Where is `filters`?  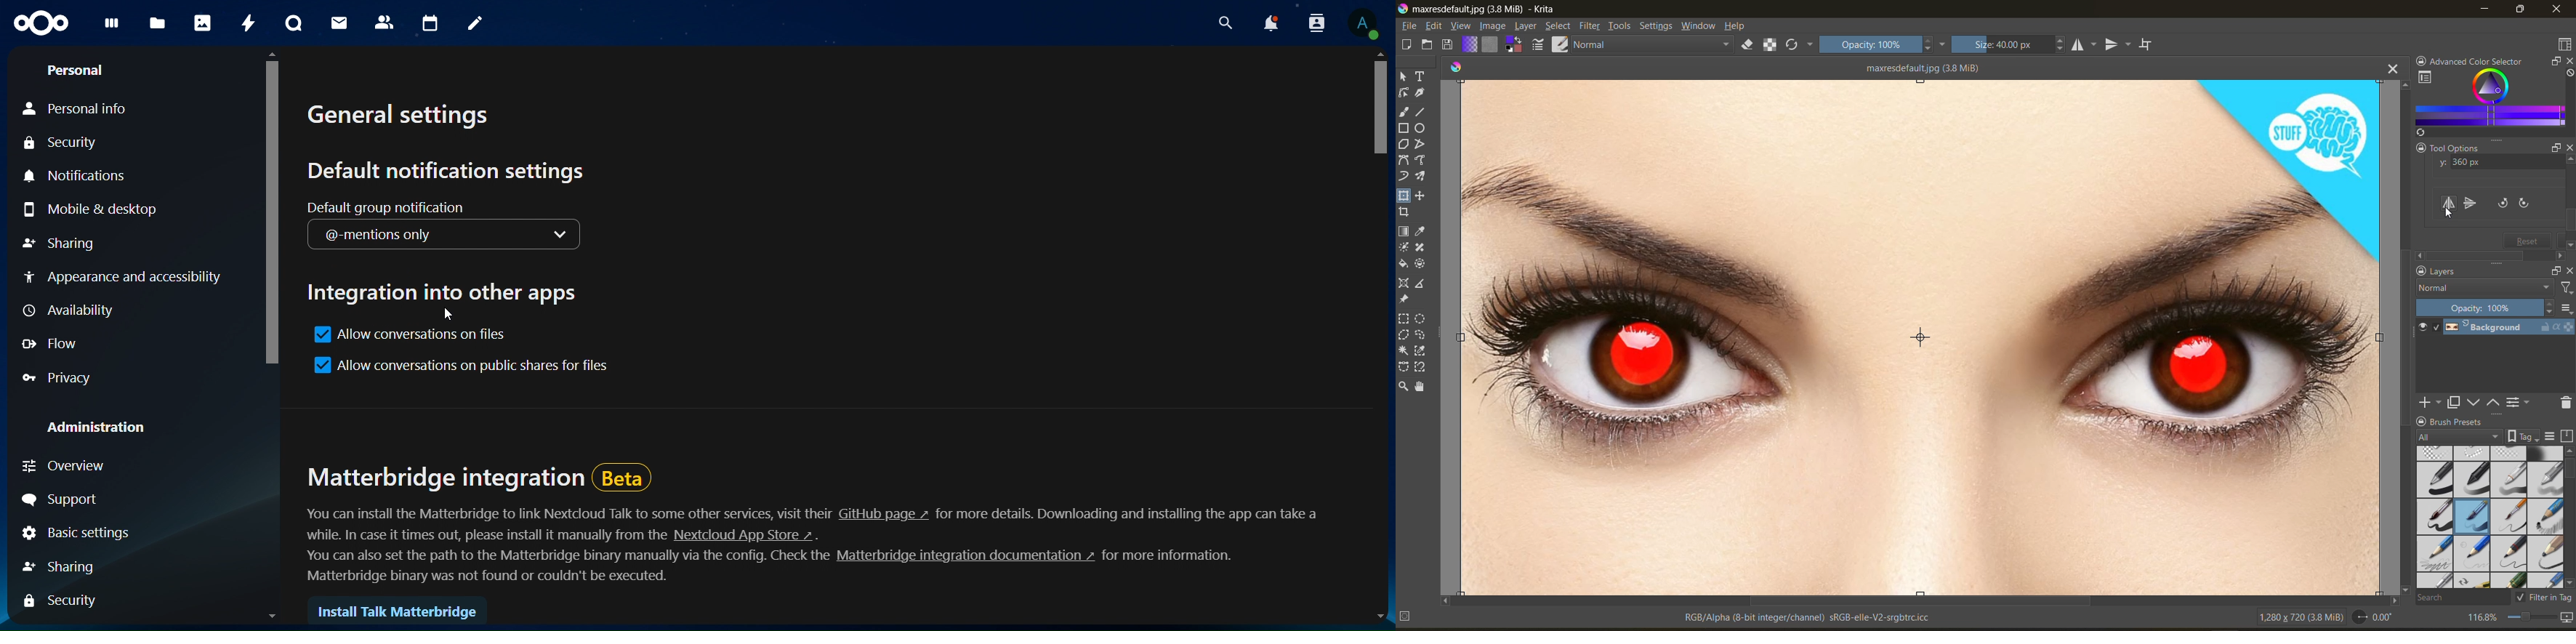 filters is located at coordinates (1591, 26).